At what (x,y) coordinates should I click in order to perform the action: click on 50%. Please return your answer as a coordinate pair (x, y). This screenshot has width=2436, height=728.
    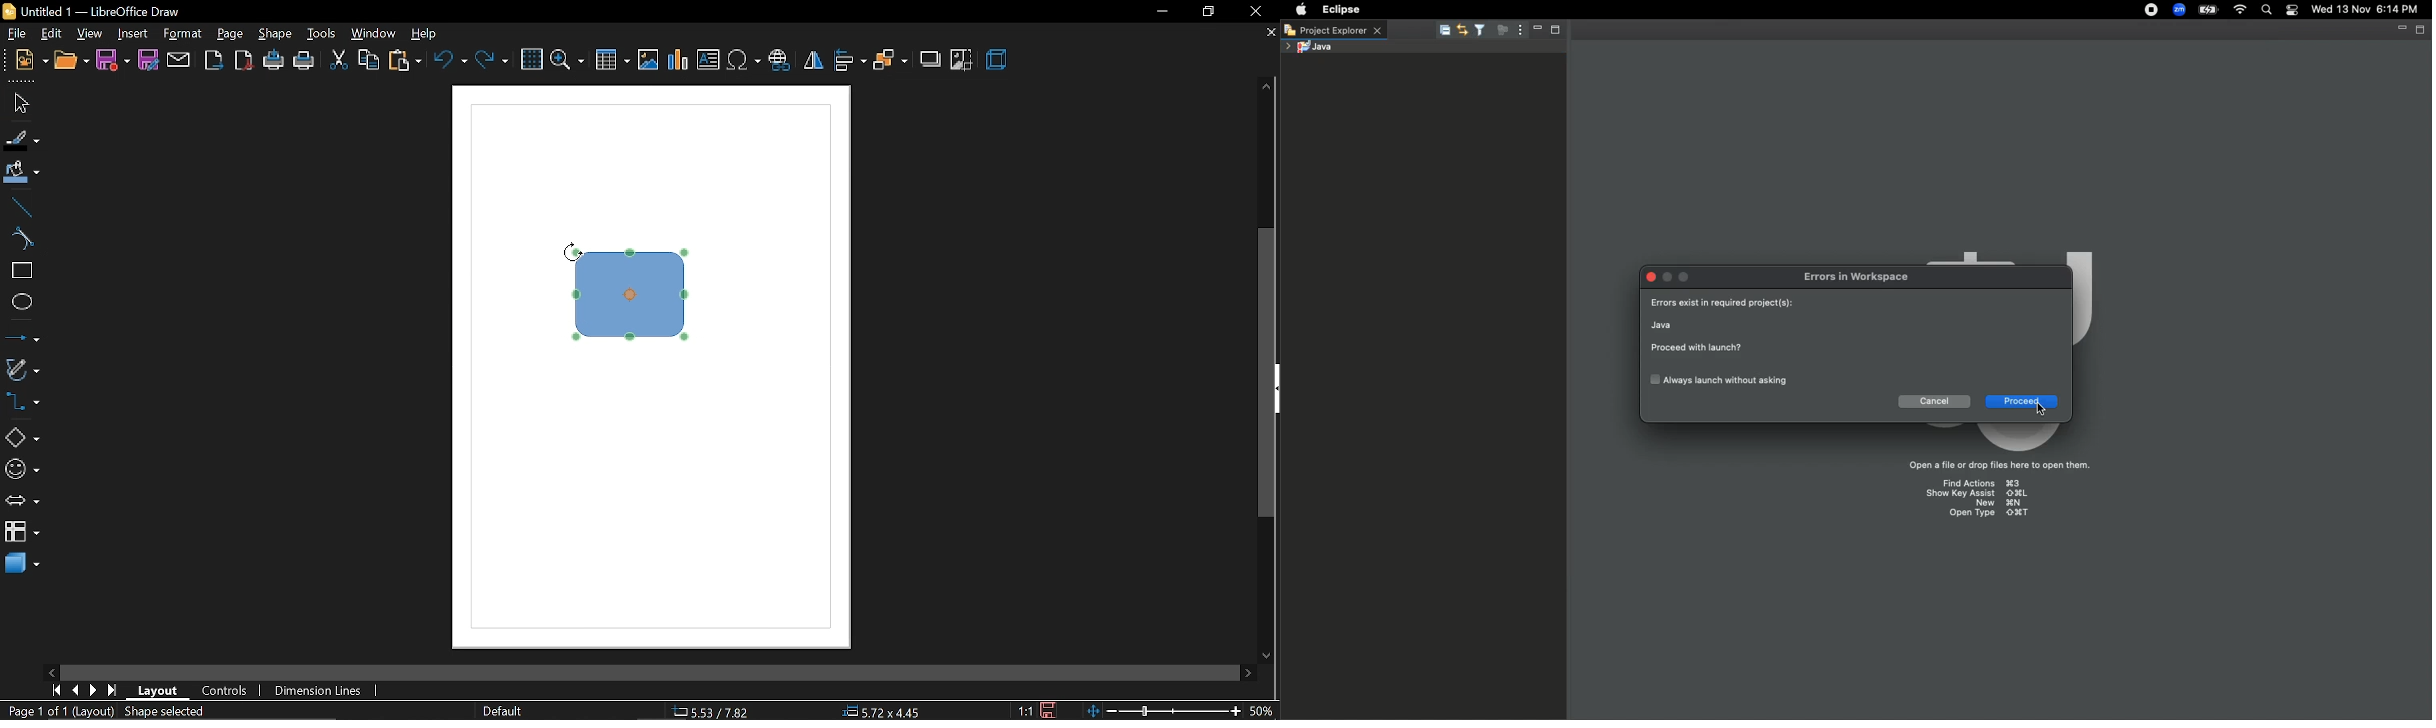
    Looking at the image, I should click on (1263, 709).